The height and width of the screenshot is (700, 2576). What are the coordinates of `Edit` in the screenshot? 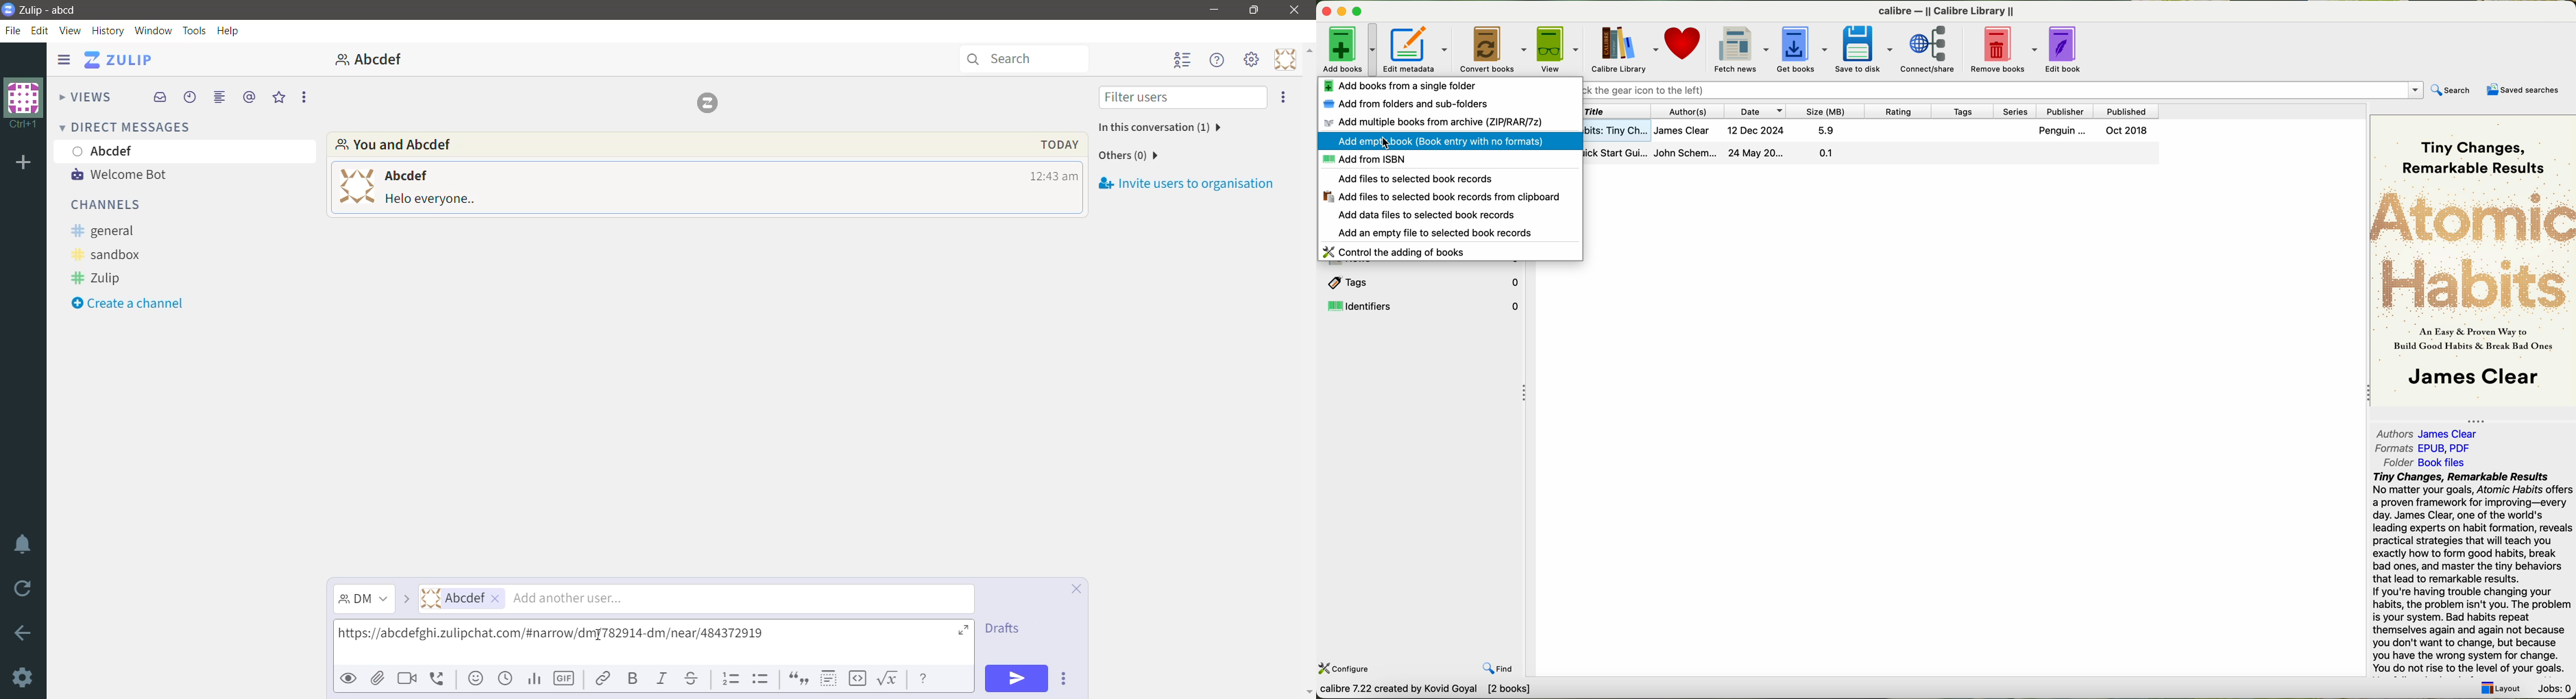 It's located at (42, 31).